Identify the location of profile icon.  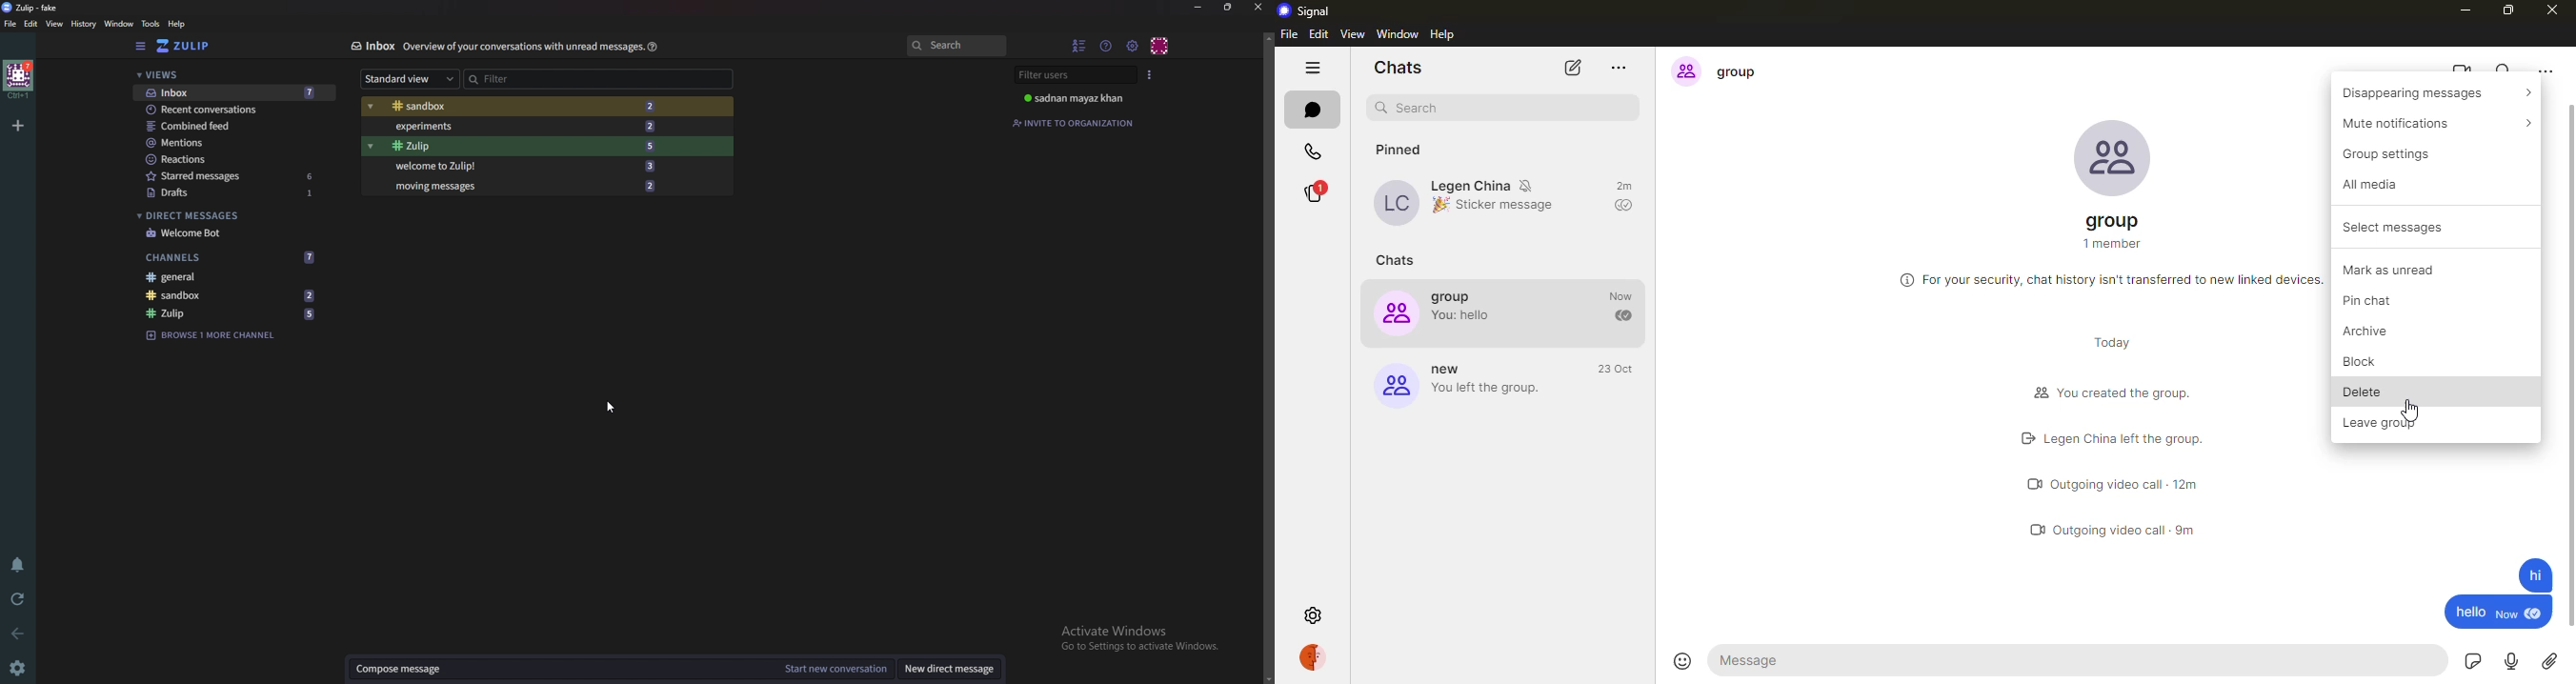
(1393, 389).